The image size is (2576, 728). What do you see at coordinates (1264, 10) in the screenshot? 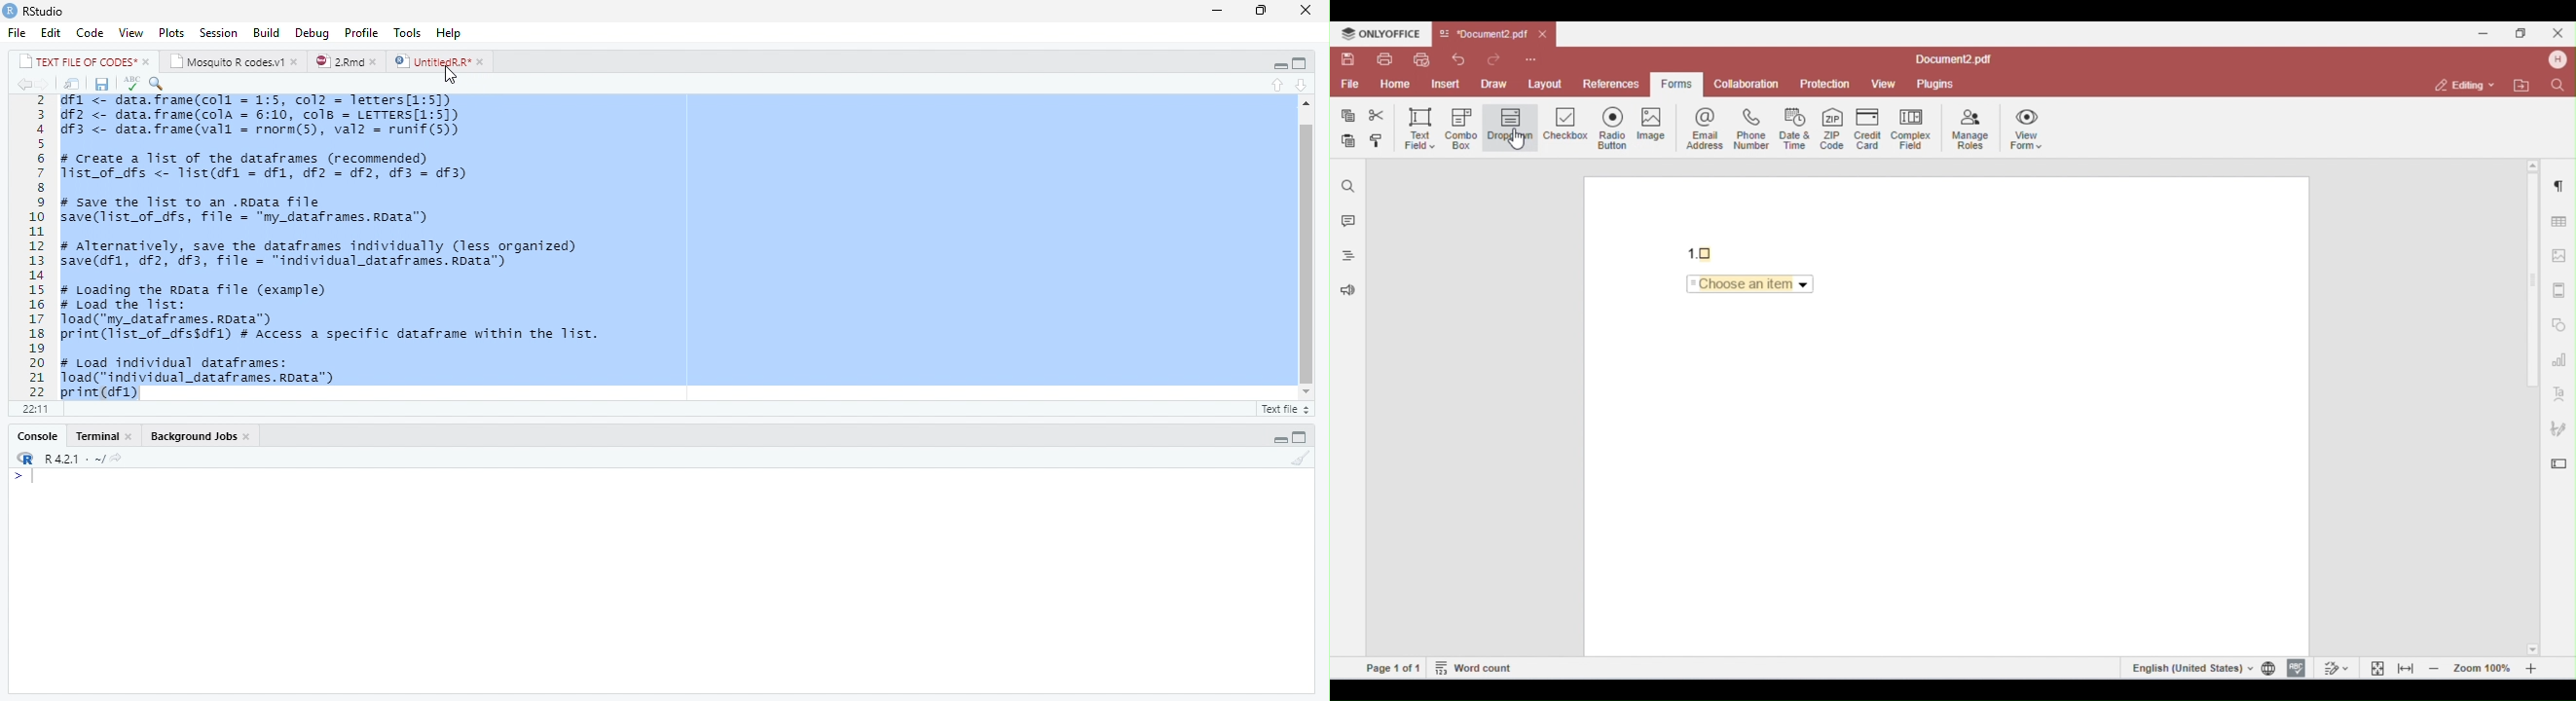
I see `Maximize` at bounding box center [1264, 10].